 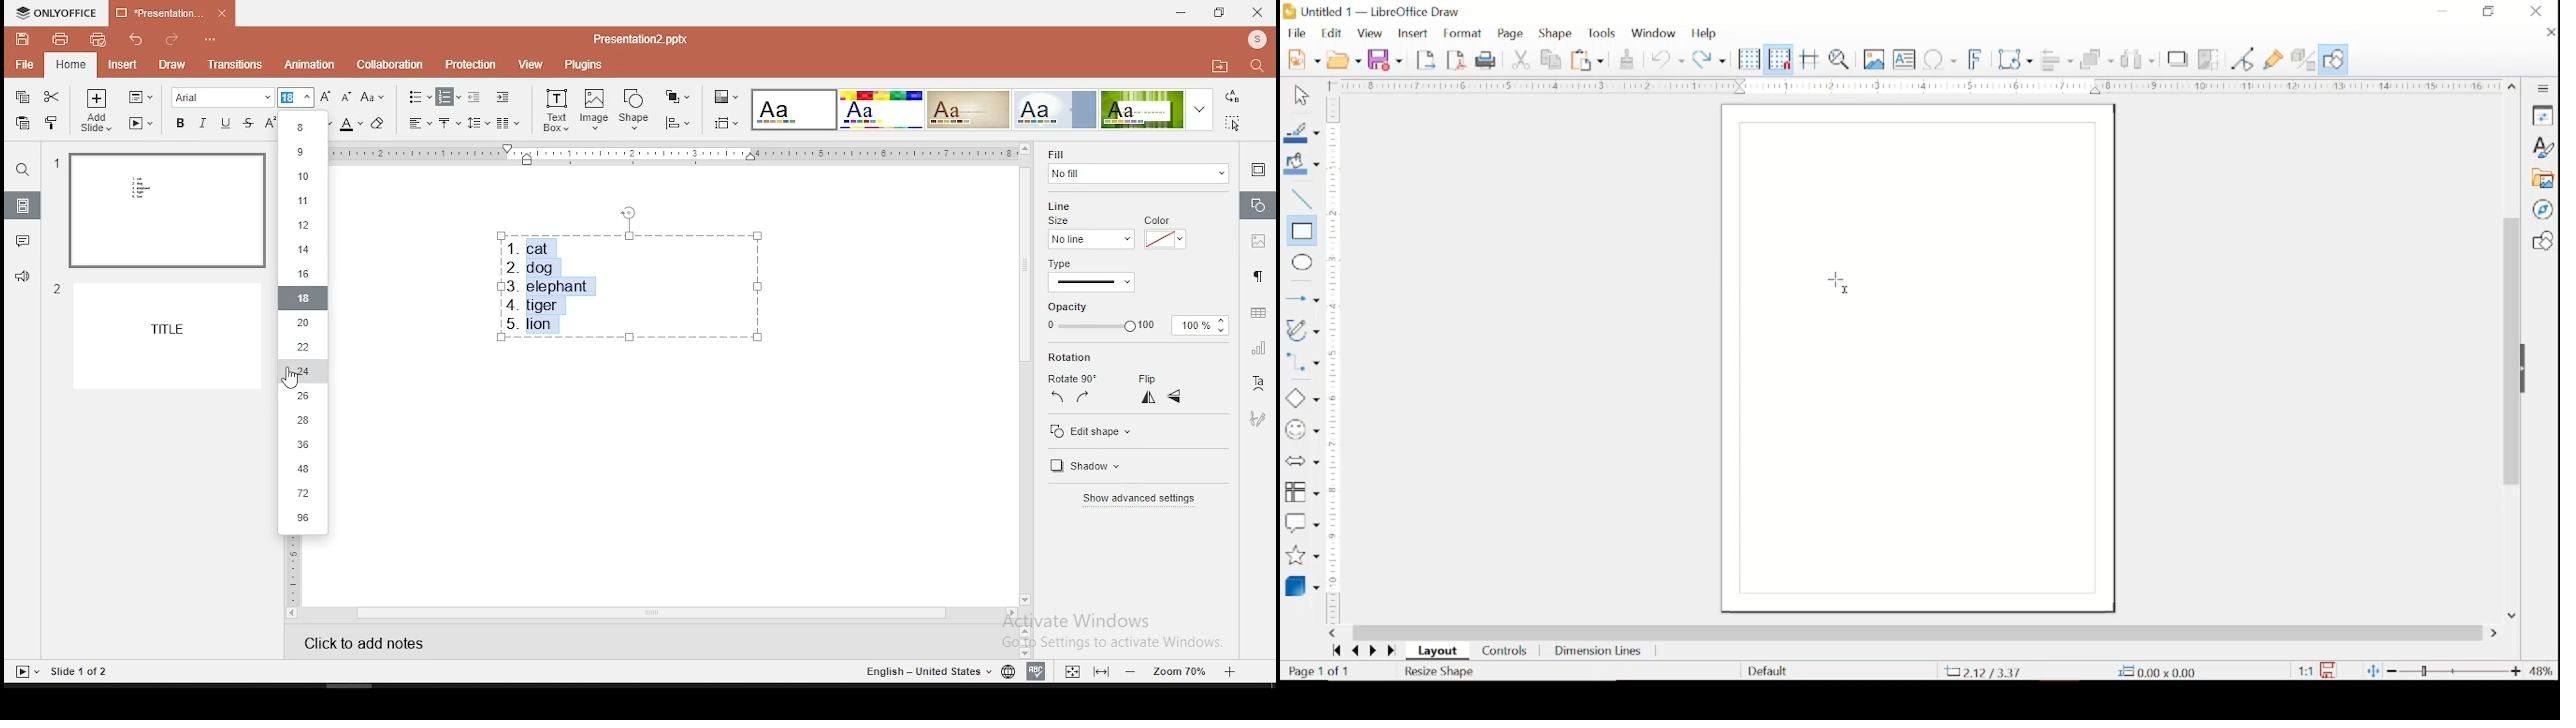 What do you see at coordinates (1333, 360) in the screenshot?
I see `margin` at bounding box center [1333, 360].